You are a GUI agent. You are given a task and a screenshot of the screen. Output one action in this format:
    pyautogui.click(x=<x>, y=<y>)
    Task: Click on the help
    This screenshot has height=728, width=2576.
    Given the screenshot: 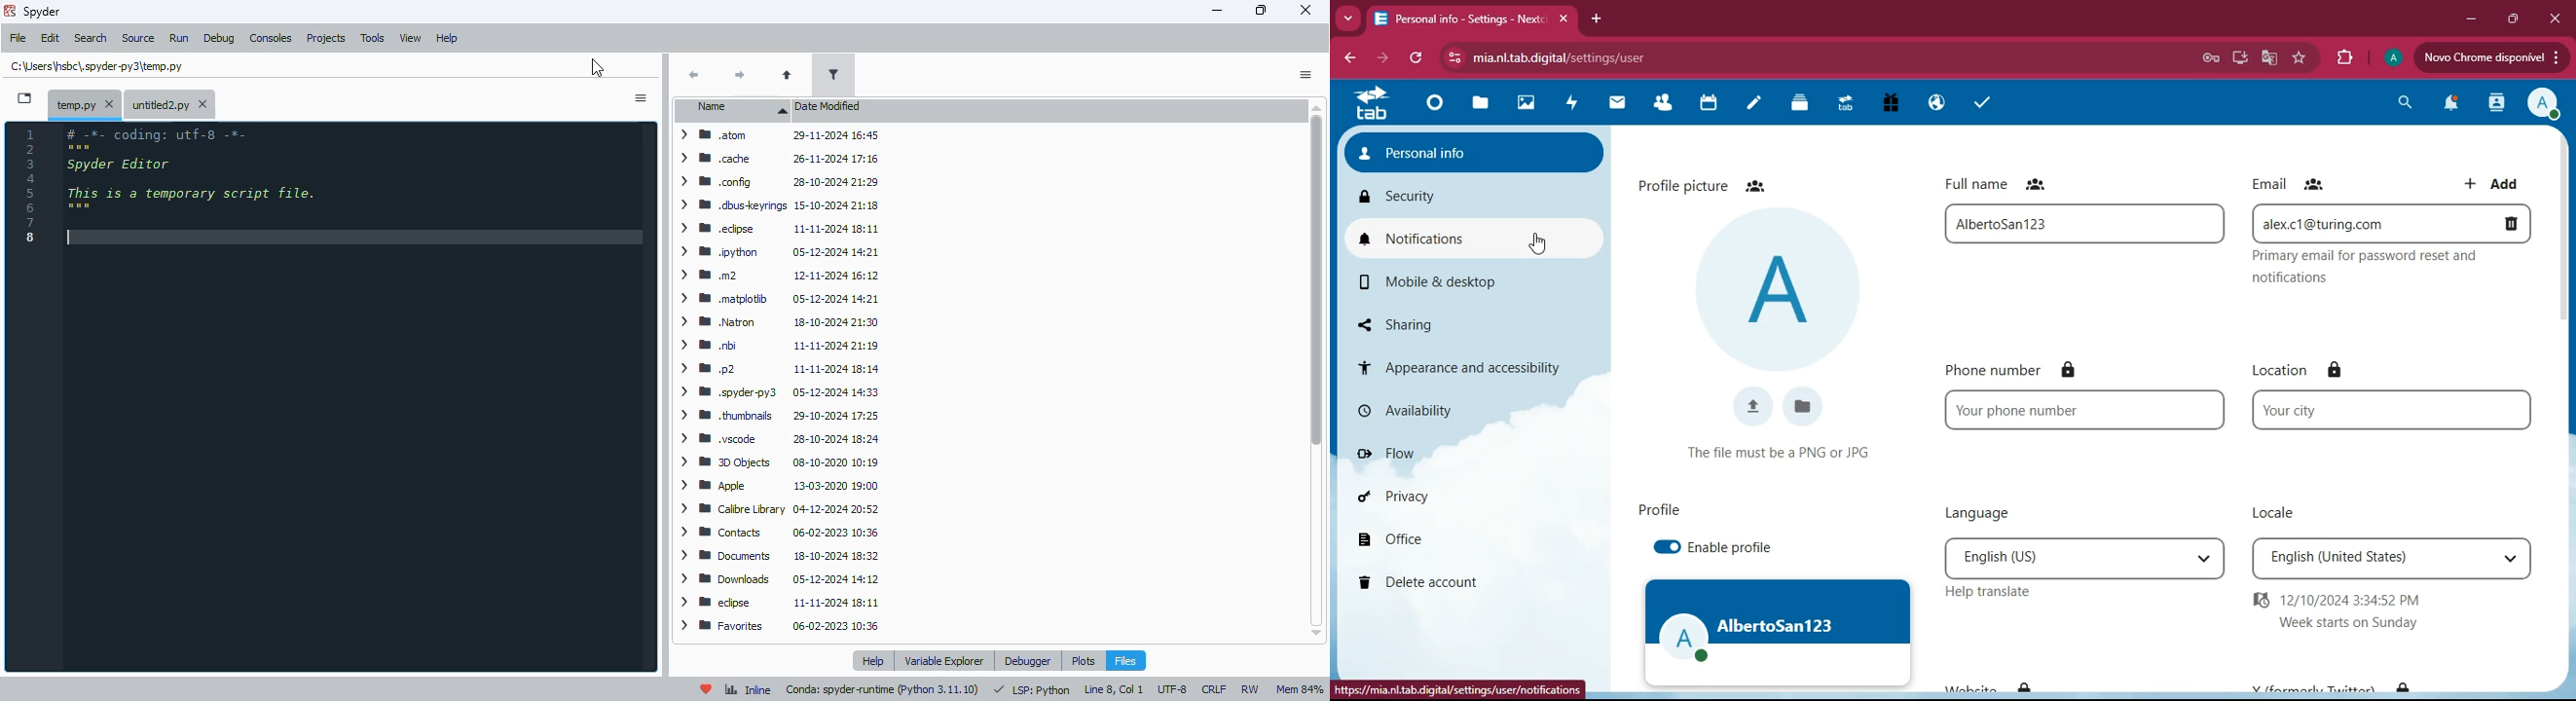 What is the action you would take?
    pyautogui.click(x=875, y=661)
    